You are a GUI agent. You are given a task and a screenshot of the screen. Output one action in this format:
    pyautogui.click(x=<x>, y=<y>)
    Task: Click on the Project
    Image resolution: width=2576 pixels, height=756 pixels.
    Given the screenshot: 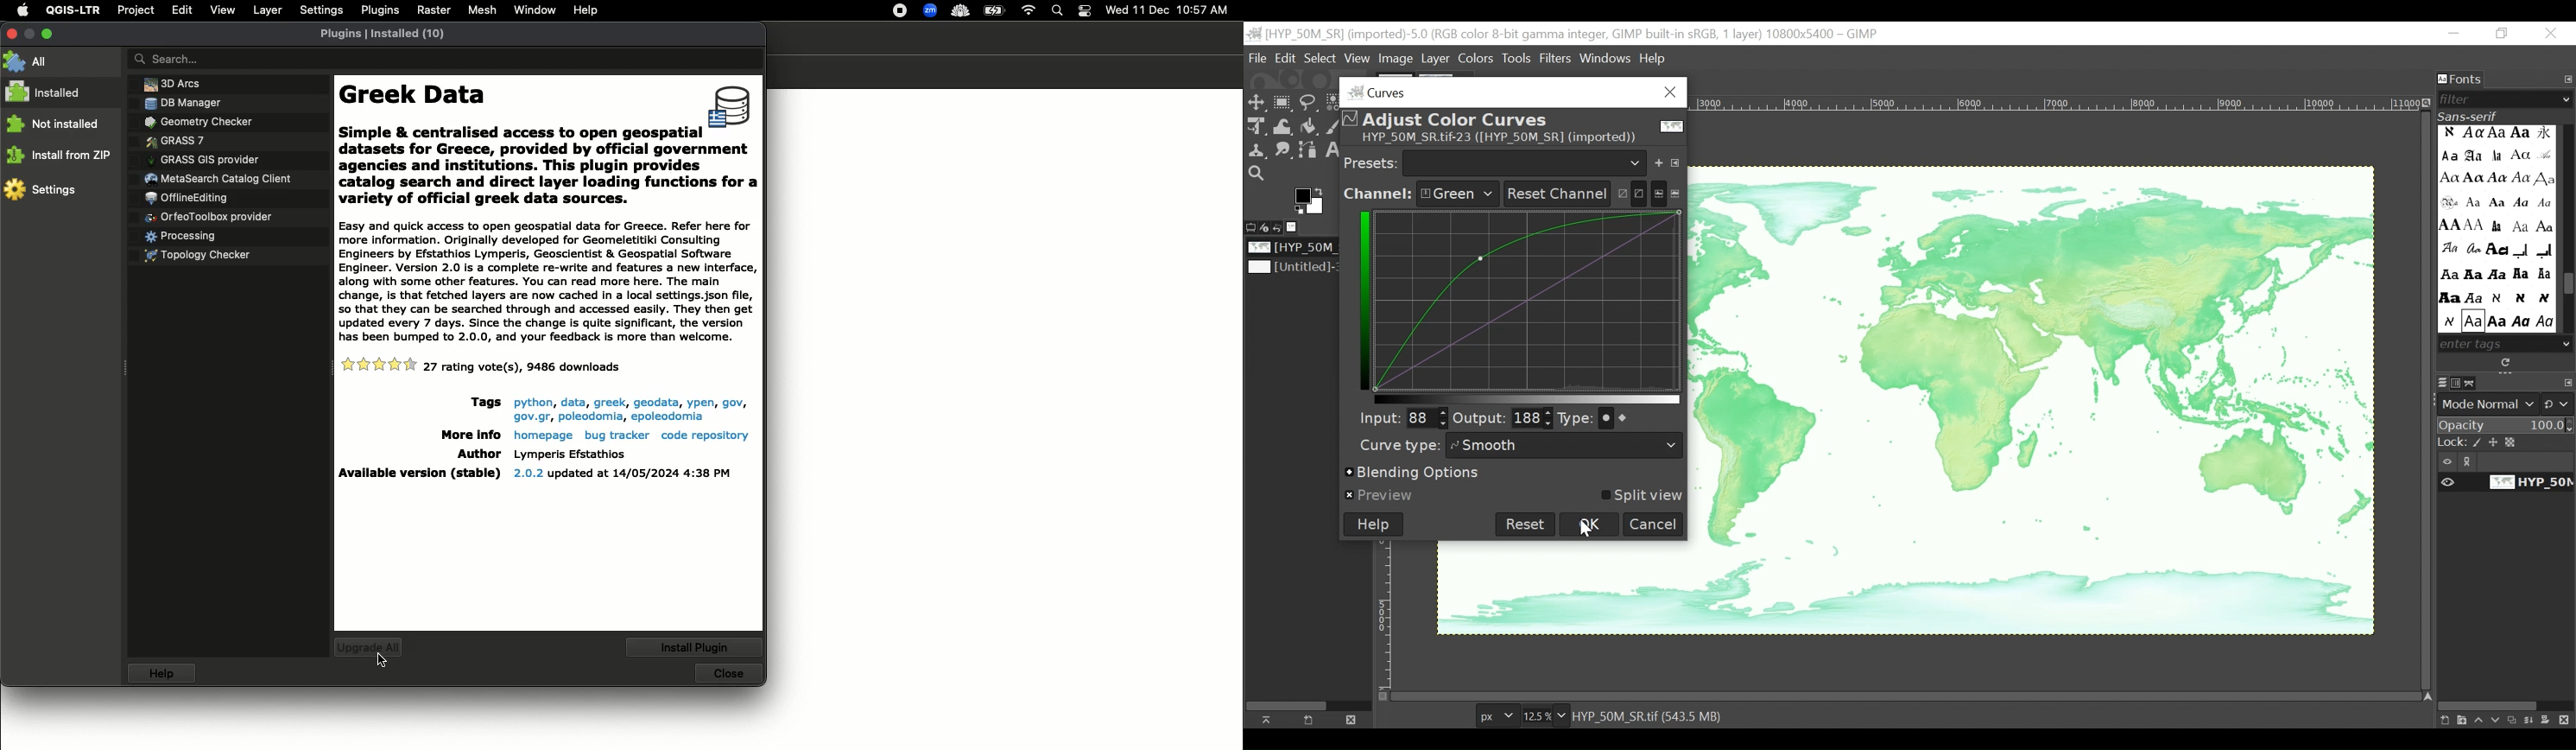 What is the action you would take?
    pyautogui.click(x=136, y=10)
    